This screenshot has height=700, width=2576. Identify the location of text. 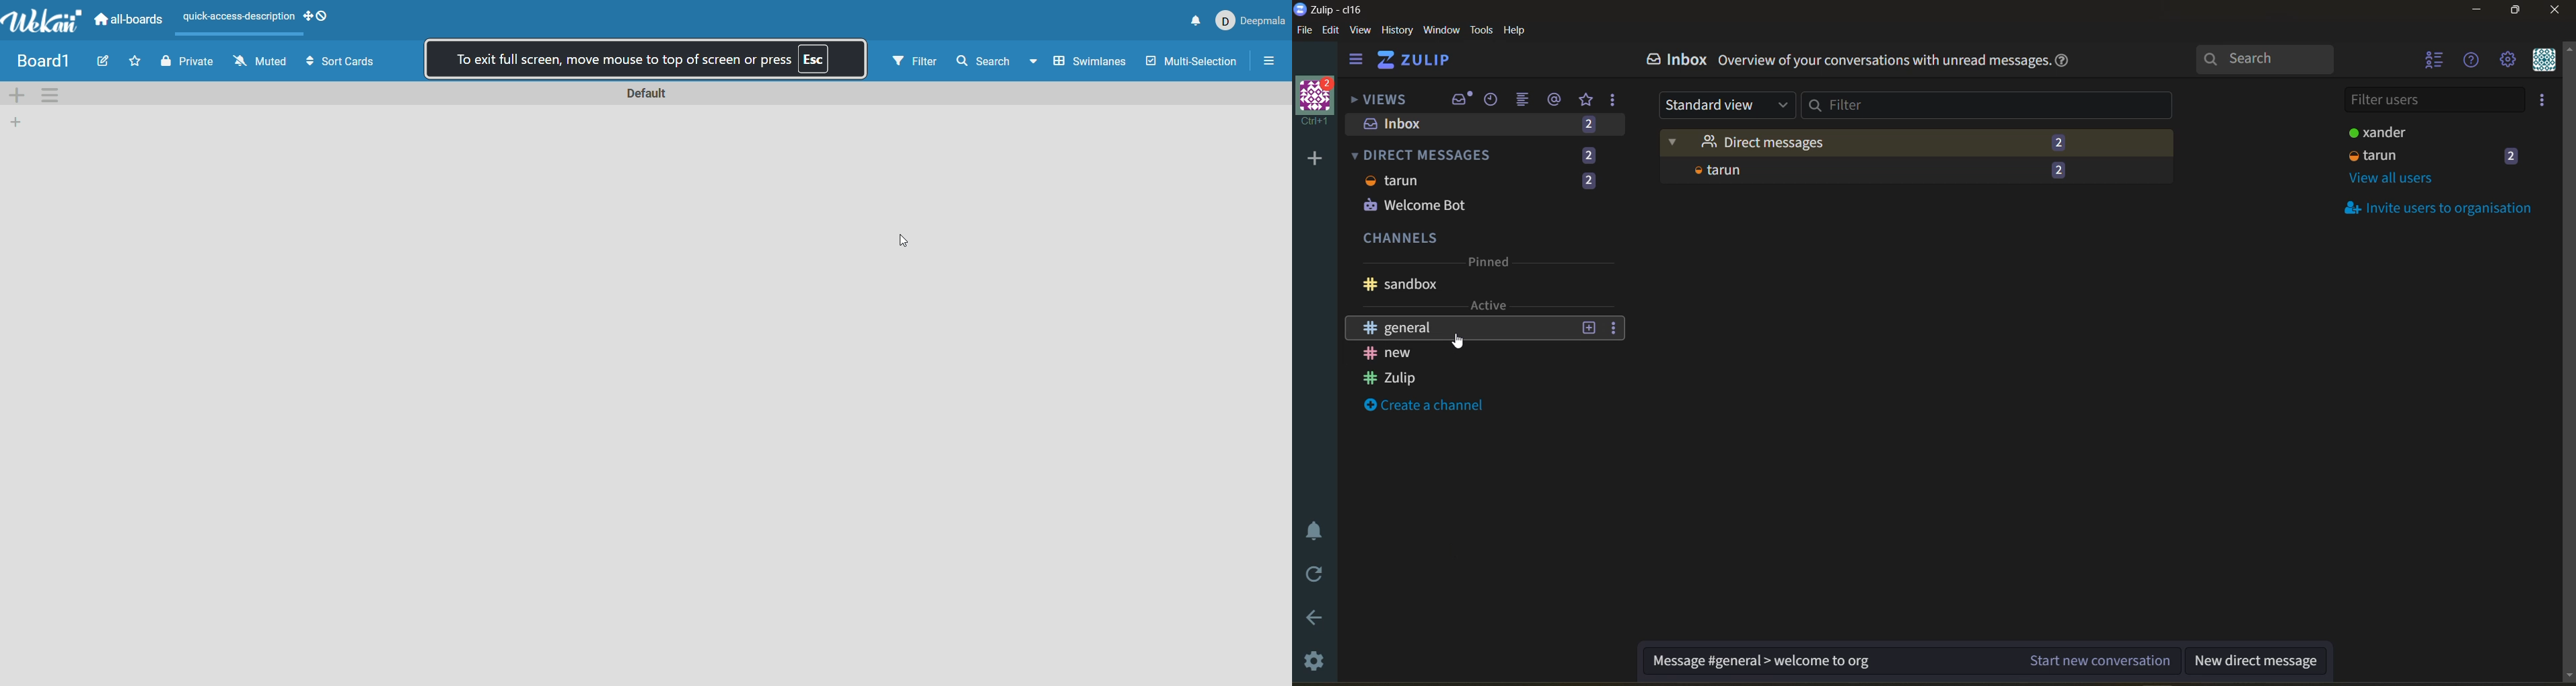
(236, 18).